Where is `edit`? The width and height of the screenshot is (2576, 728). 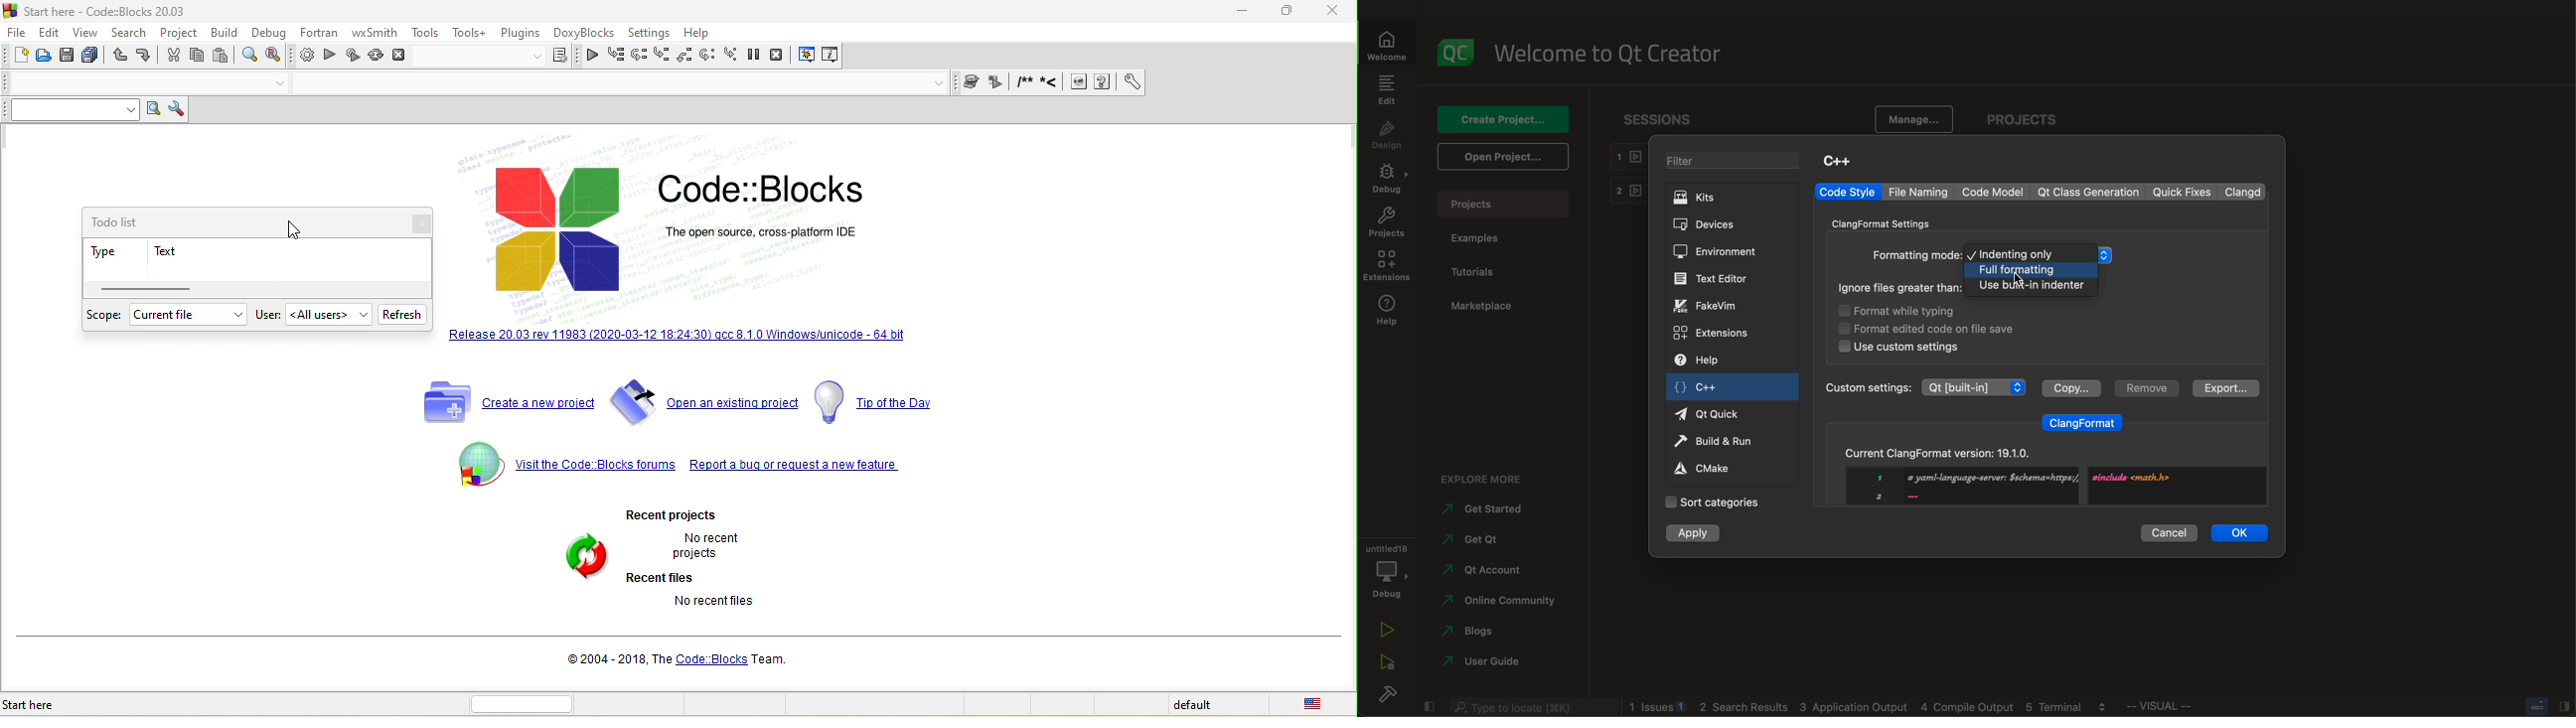
edit is located at coordinates (53, 32).